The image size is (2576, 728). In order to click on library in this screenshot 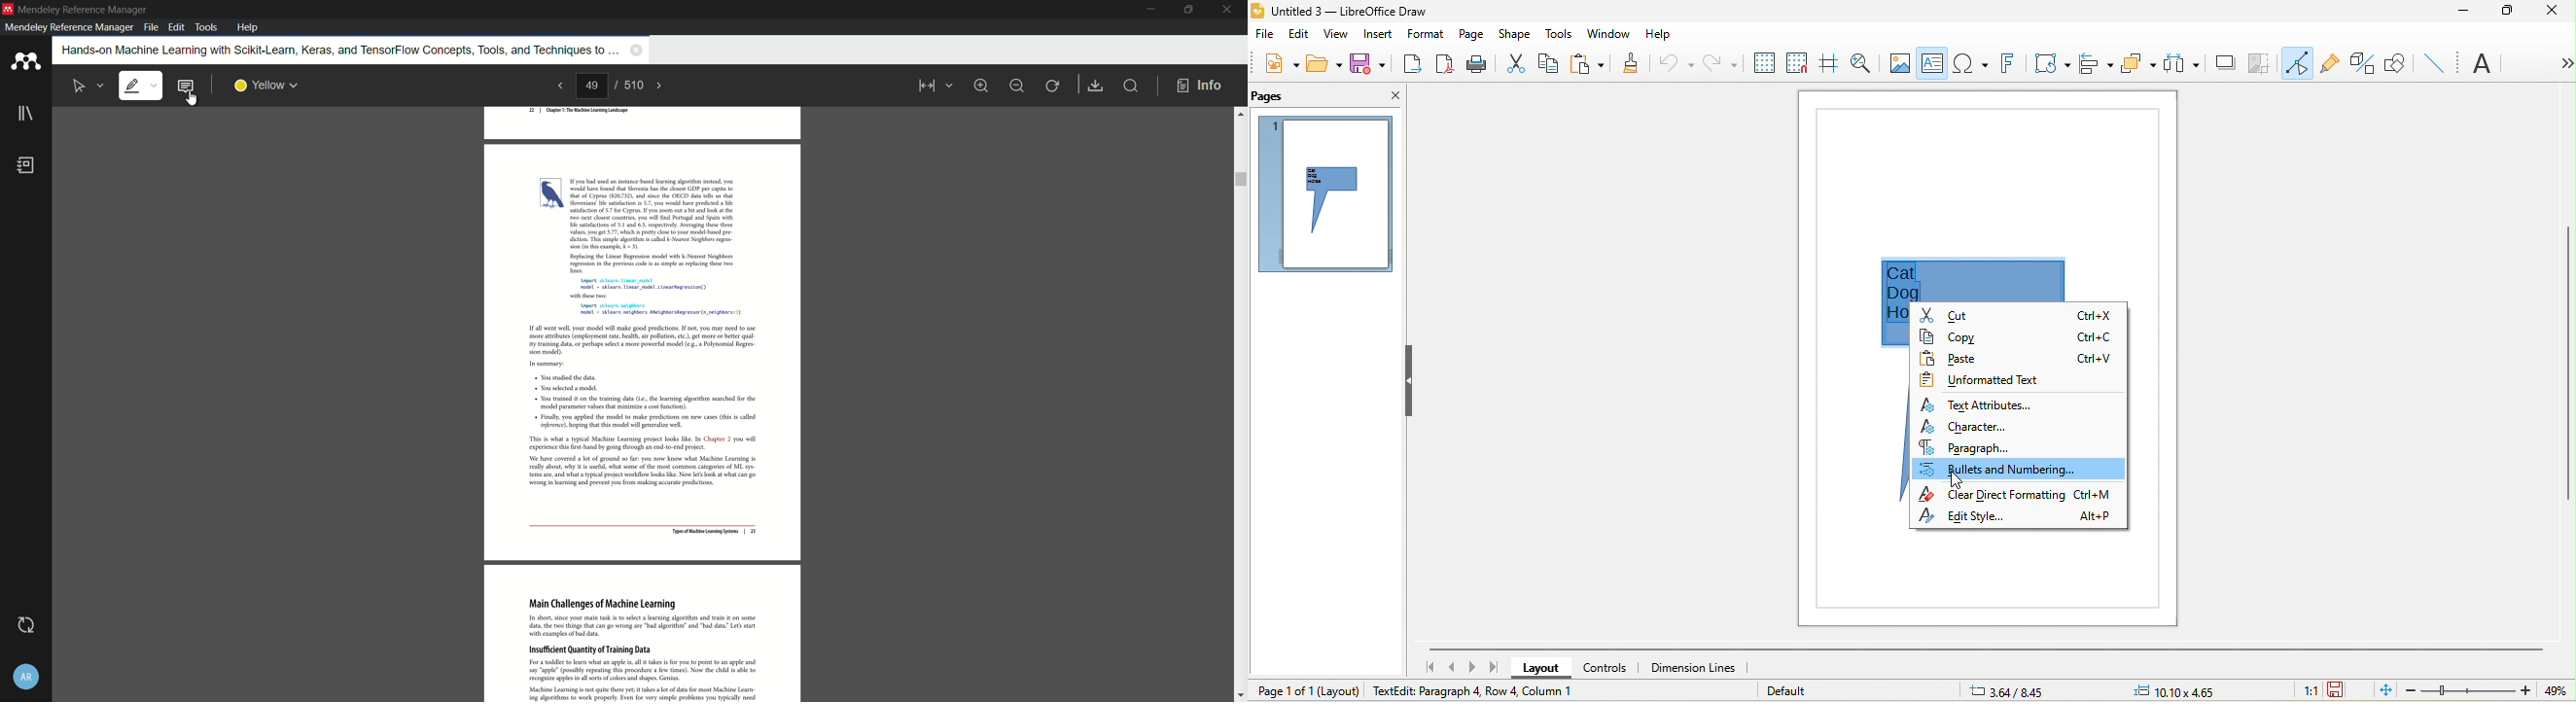, I will do `click(25, 115)`.